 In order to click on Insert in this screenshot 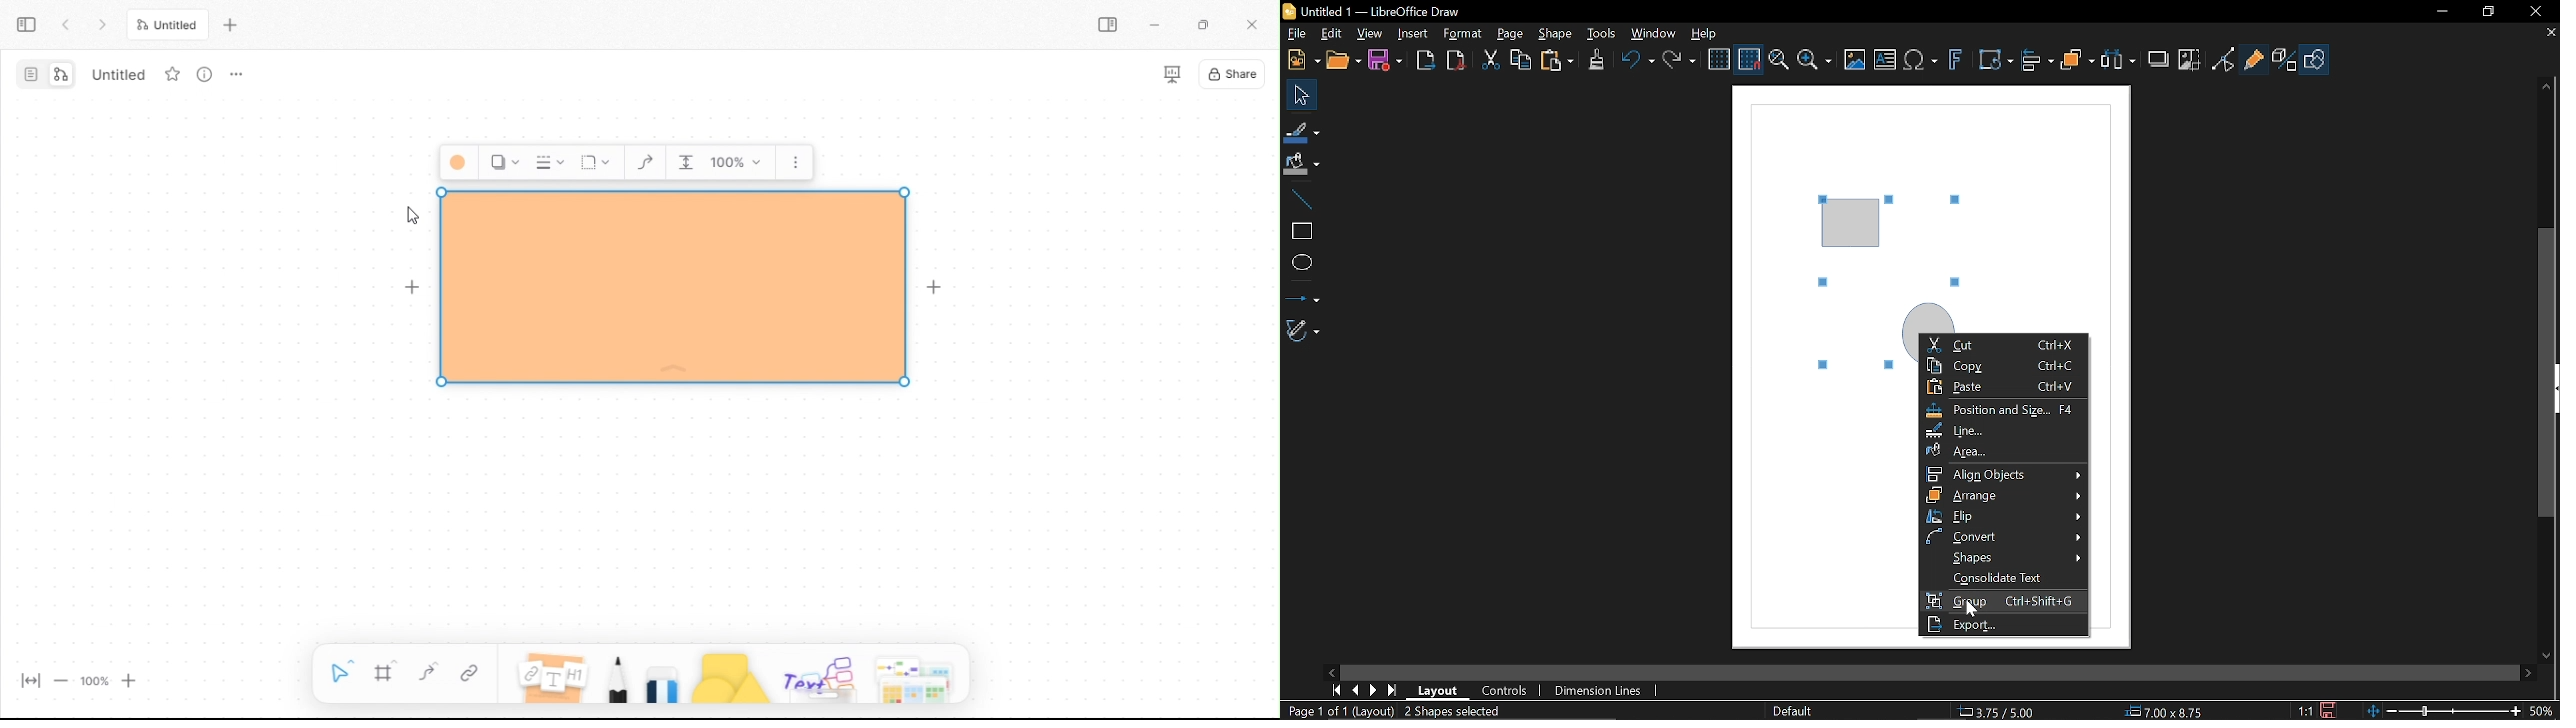, I will do `click(1412, 35)`.